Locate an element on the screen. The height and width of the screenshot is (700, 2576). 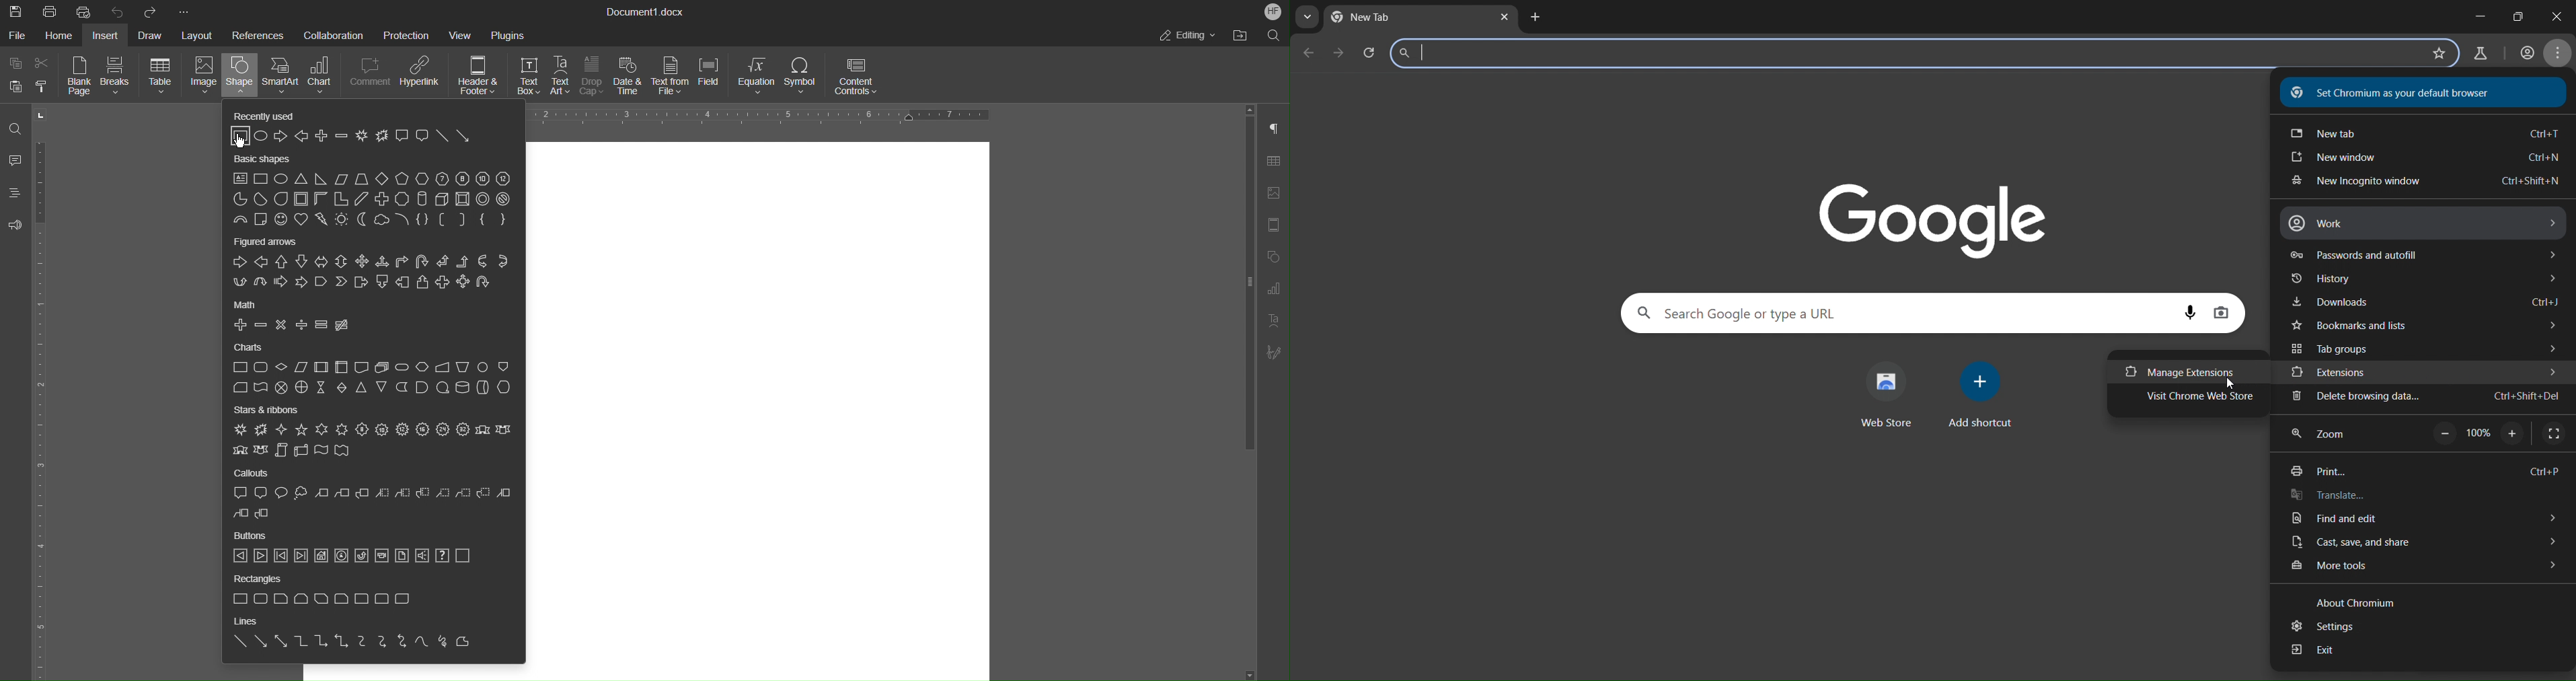
Tab stop is located at coordinates (42, 115).